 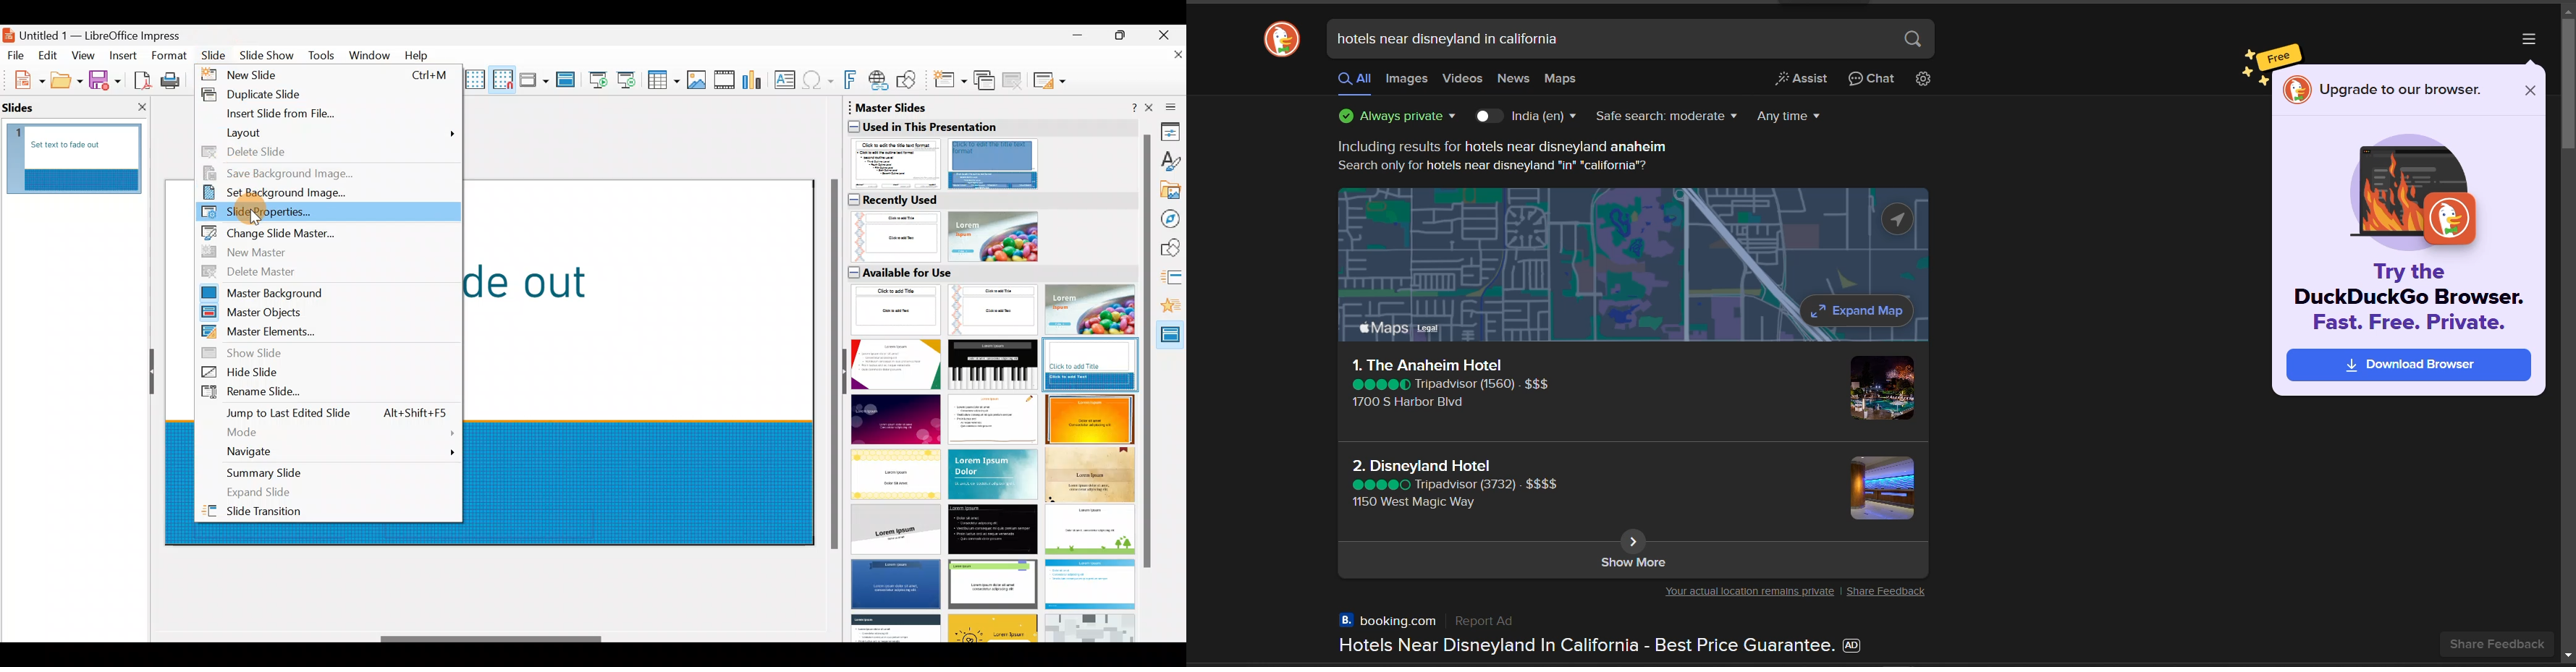 I want to click on Close document, so click(x=1171, y=60).